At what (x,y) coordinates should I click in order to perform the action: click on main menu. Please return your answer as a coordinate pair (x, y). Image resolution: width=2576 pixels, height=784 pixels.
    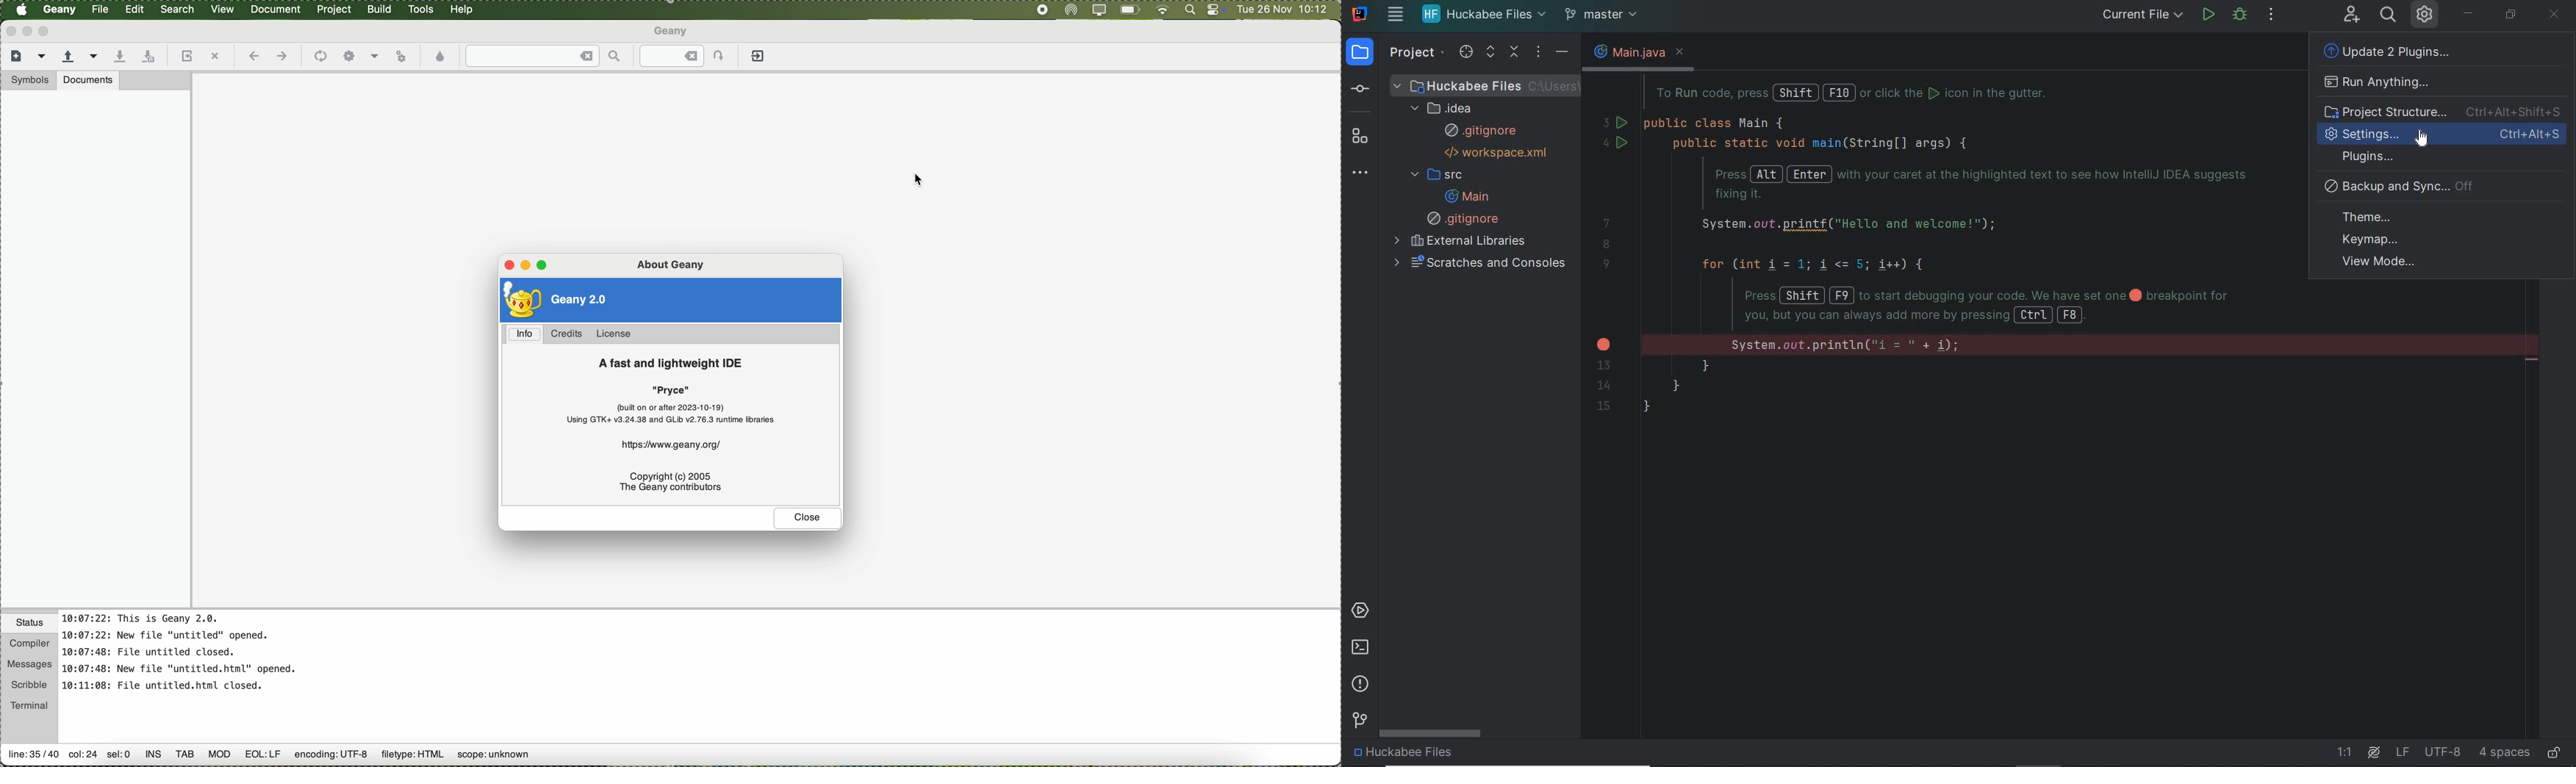
    Looking at the image, I should click on (1395, 16).